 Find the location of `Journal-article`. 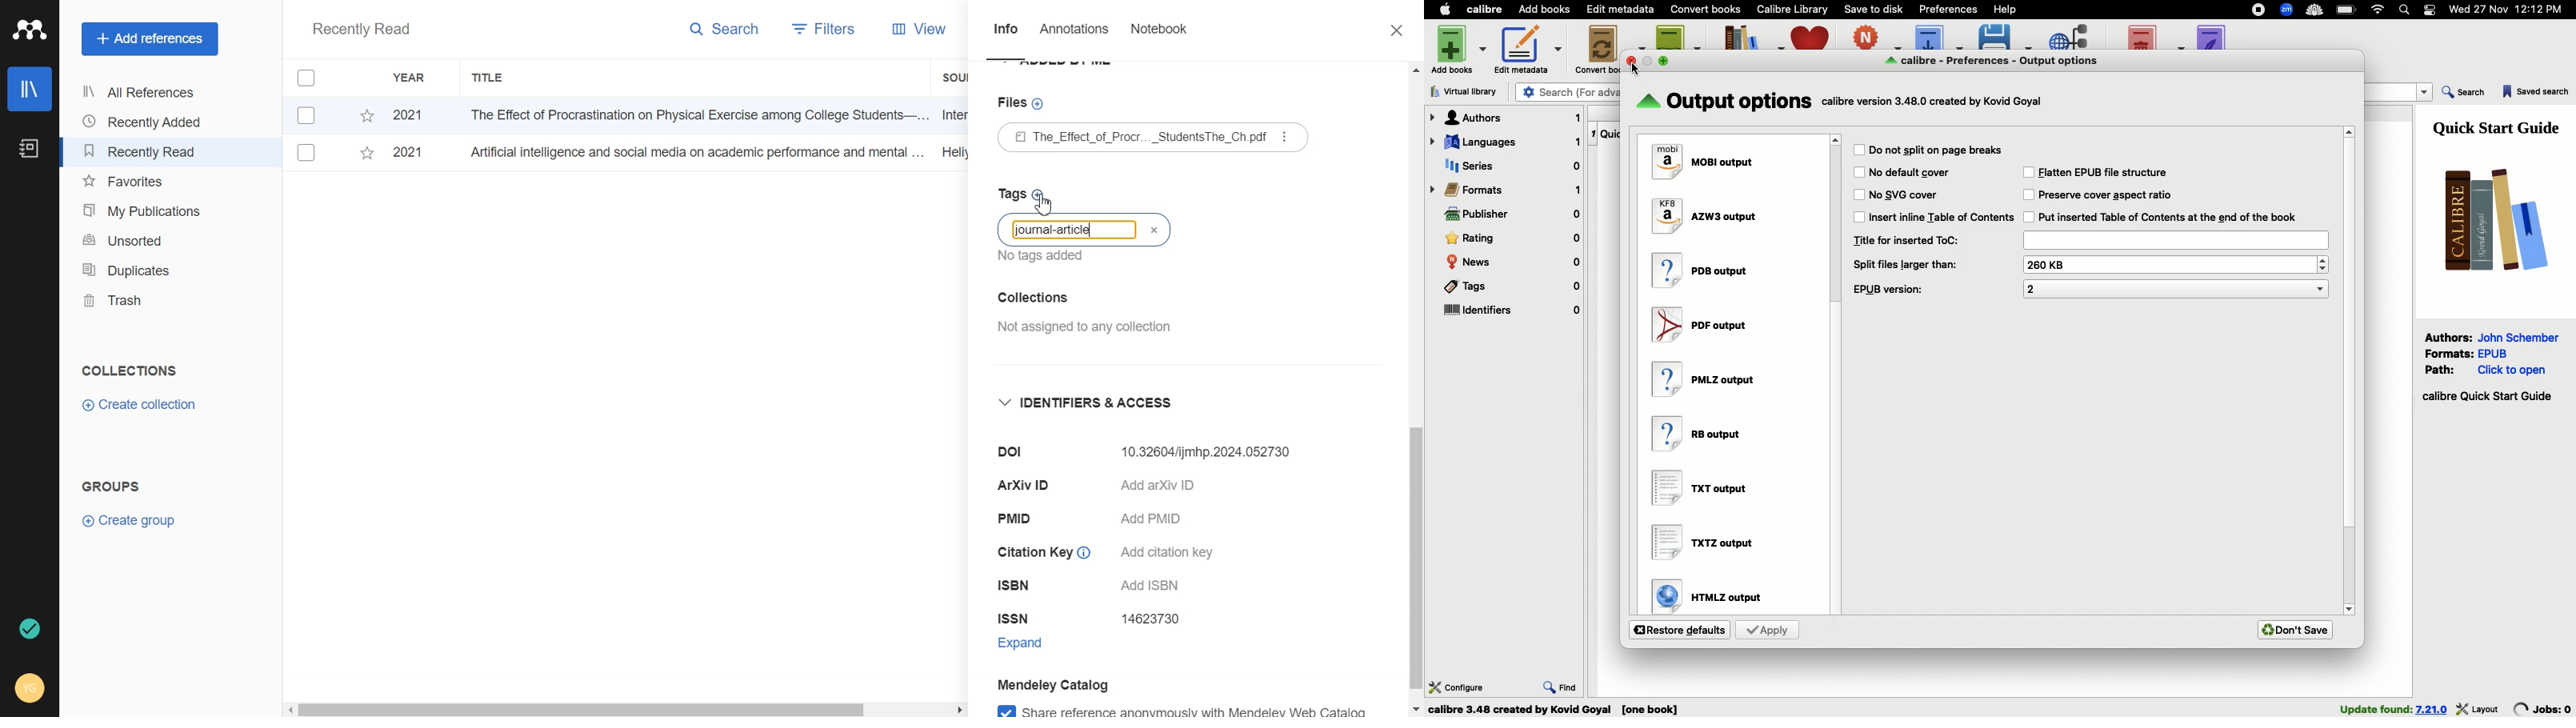

Journal-article is located at coordinates (1054, 231).